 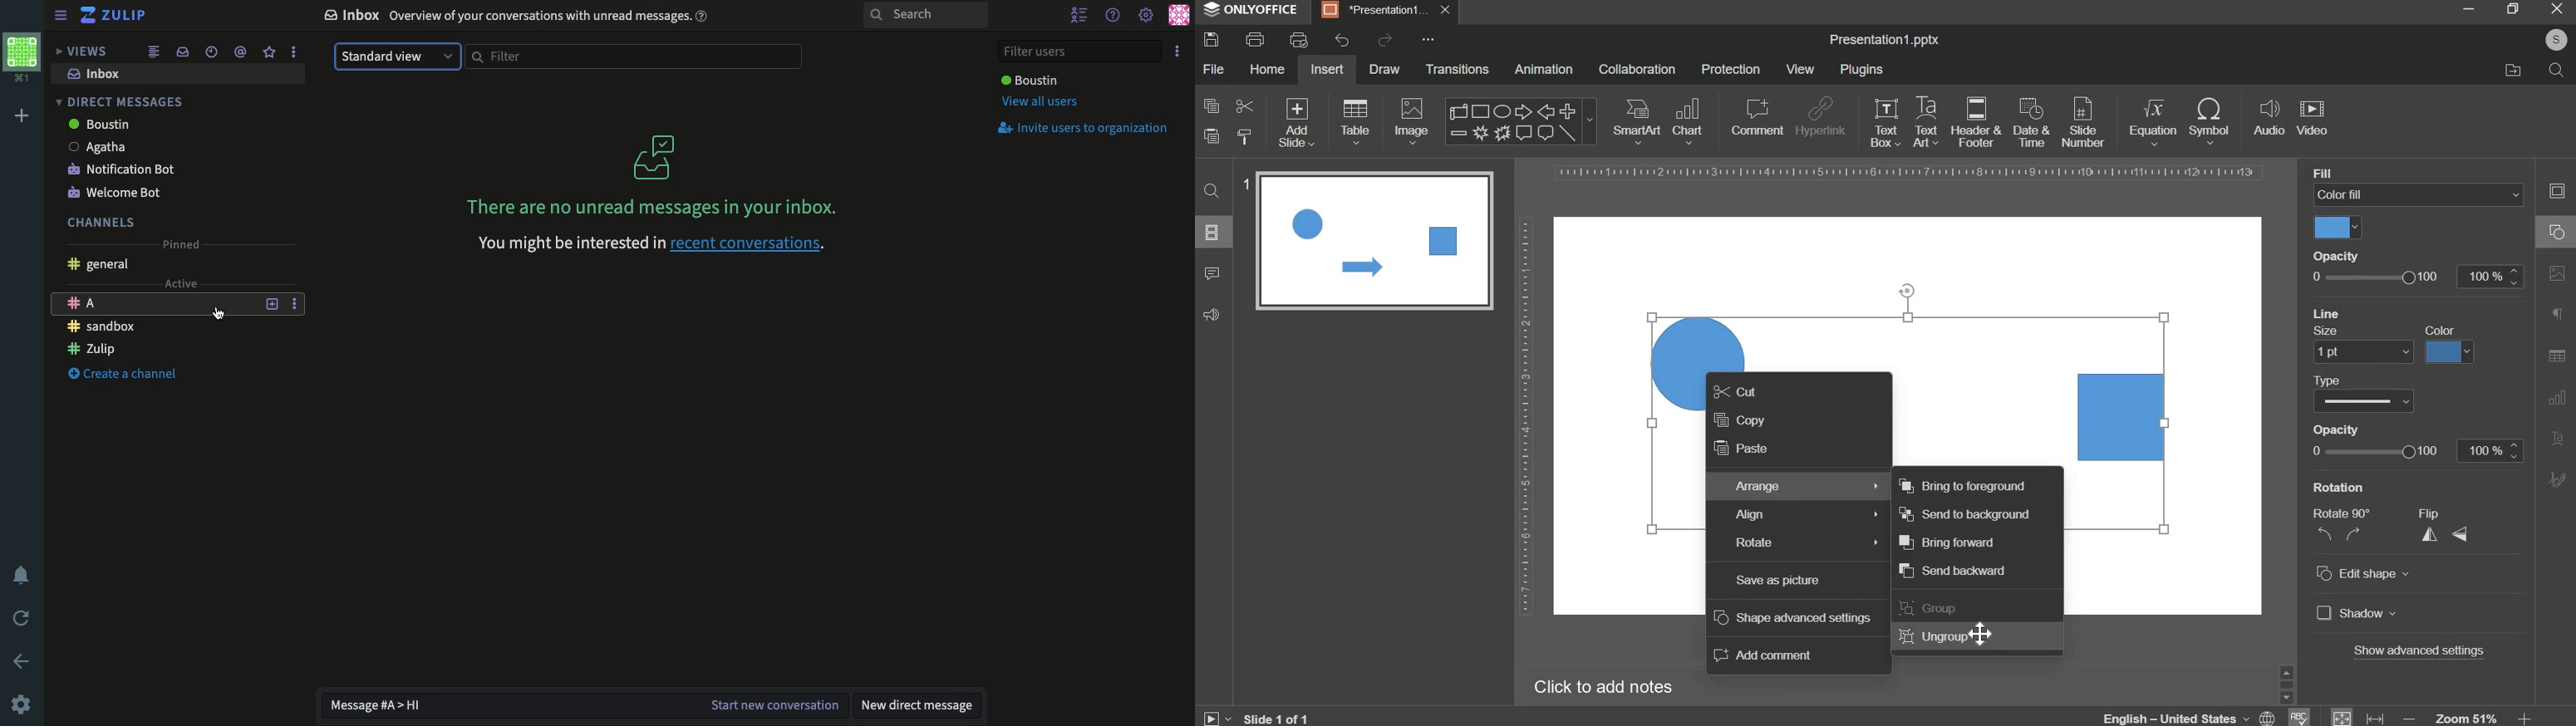 What do you see at coordinates (2347, 513) in the screenshot?
I see `Rotate 90°` at bounding box center [2347, 513].